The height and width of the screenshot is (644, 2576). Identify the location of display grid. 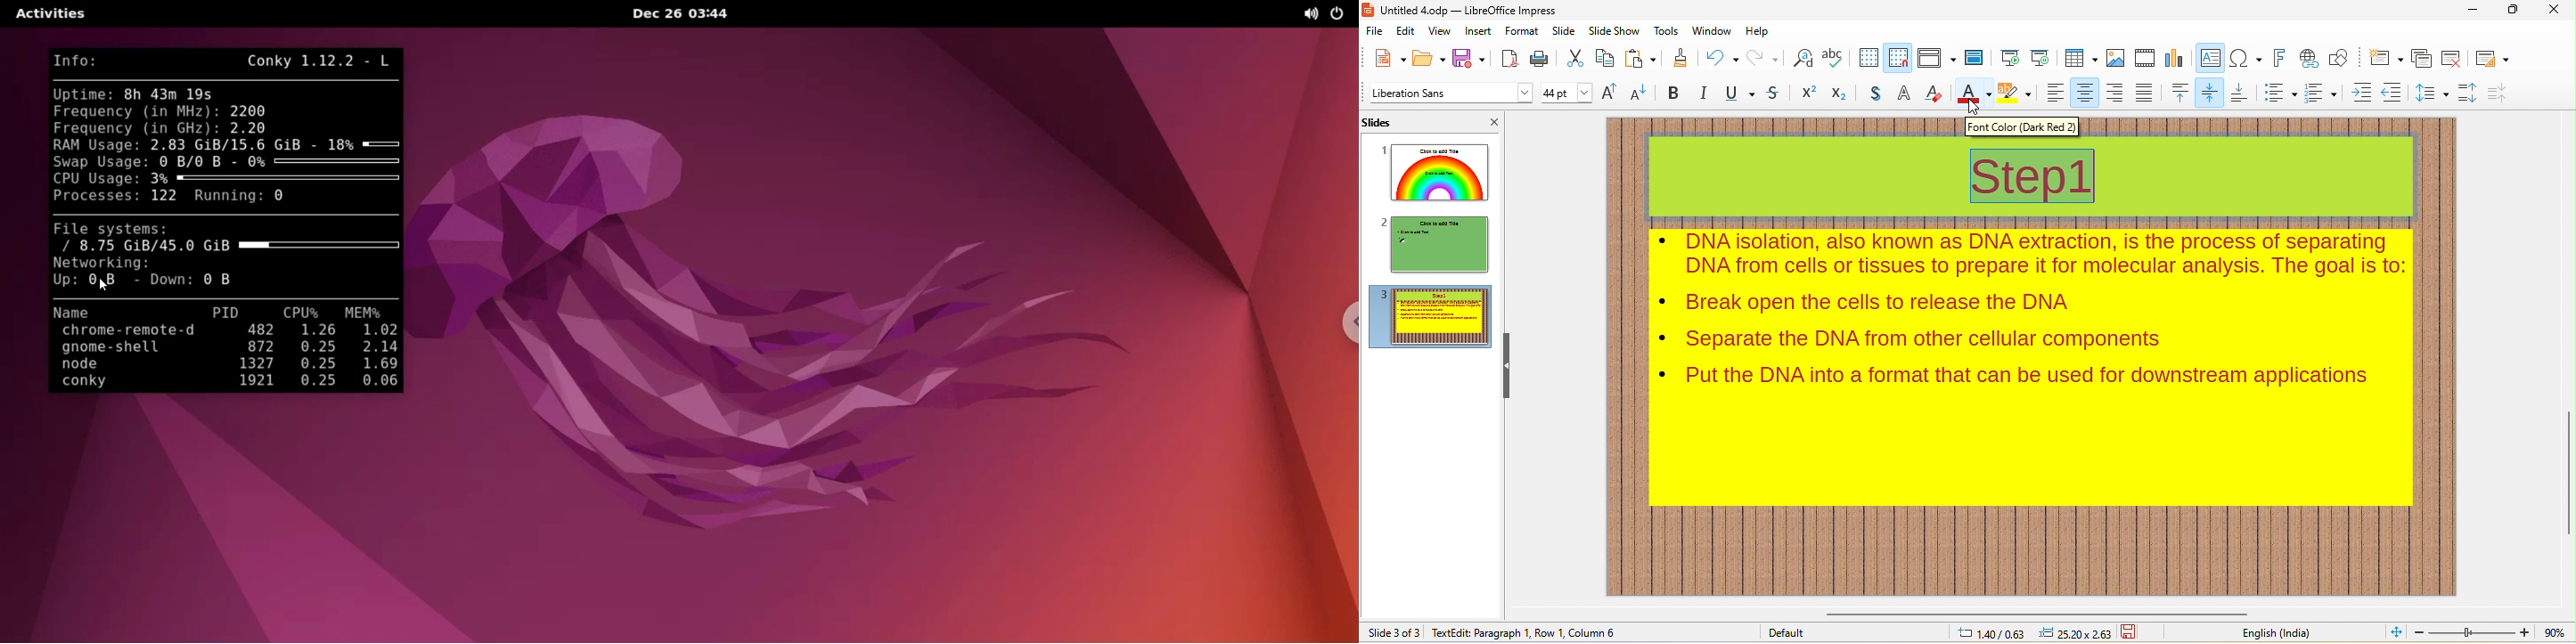
(1867, 56).